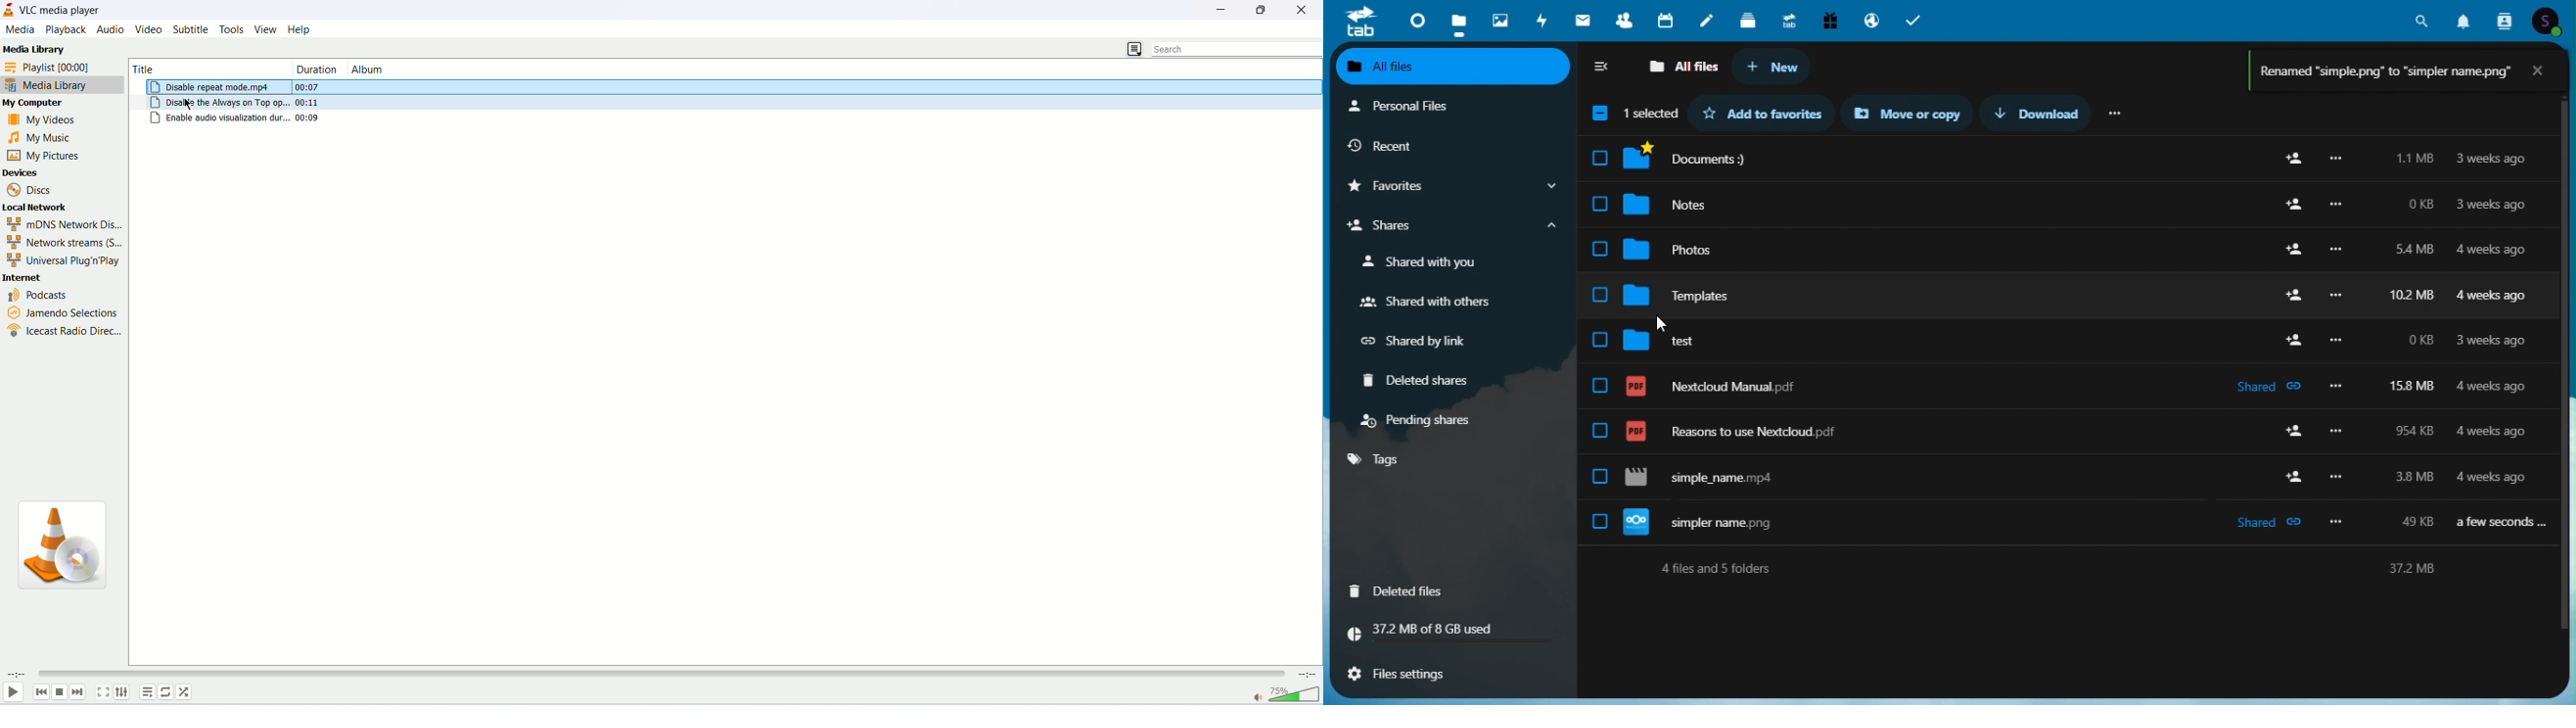 The width and height of the screenshot is (2576, 728). Describe the element at coordinates (1828, 19) in the screenshot. I see `free trial` at that location.